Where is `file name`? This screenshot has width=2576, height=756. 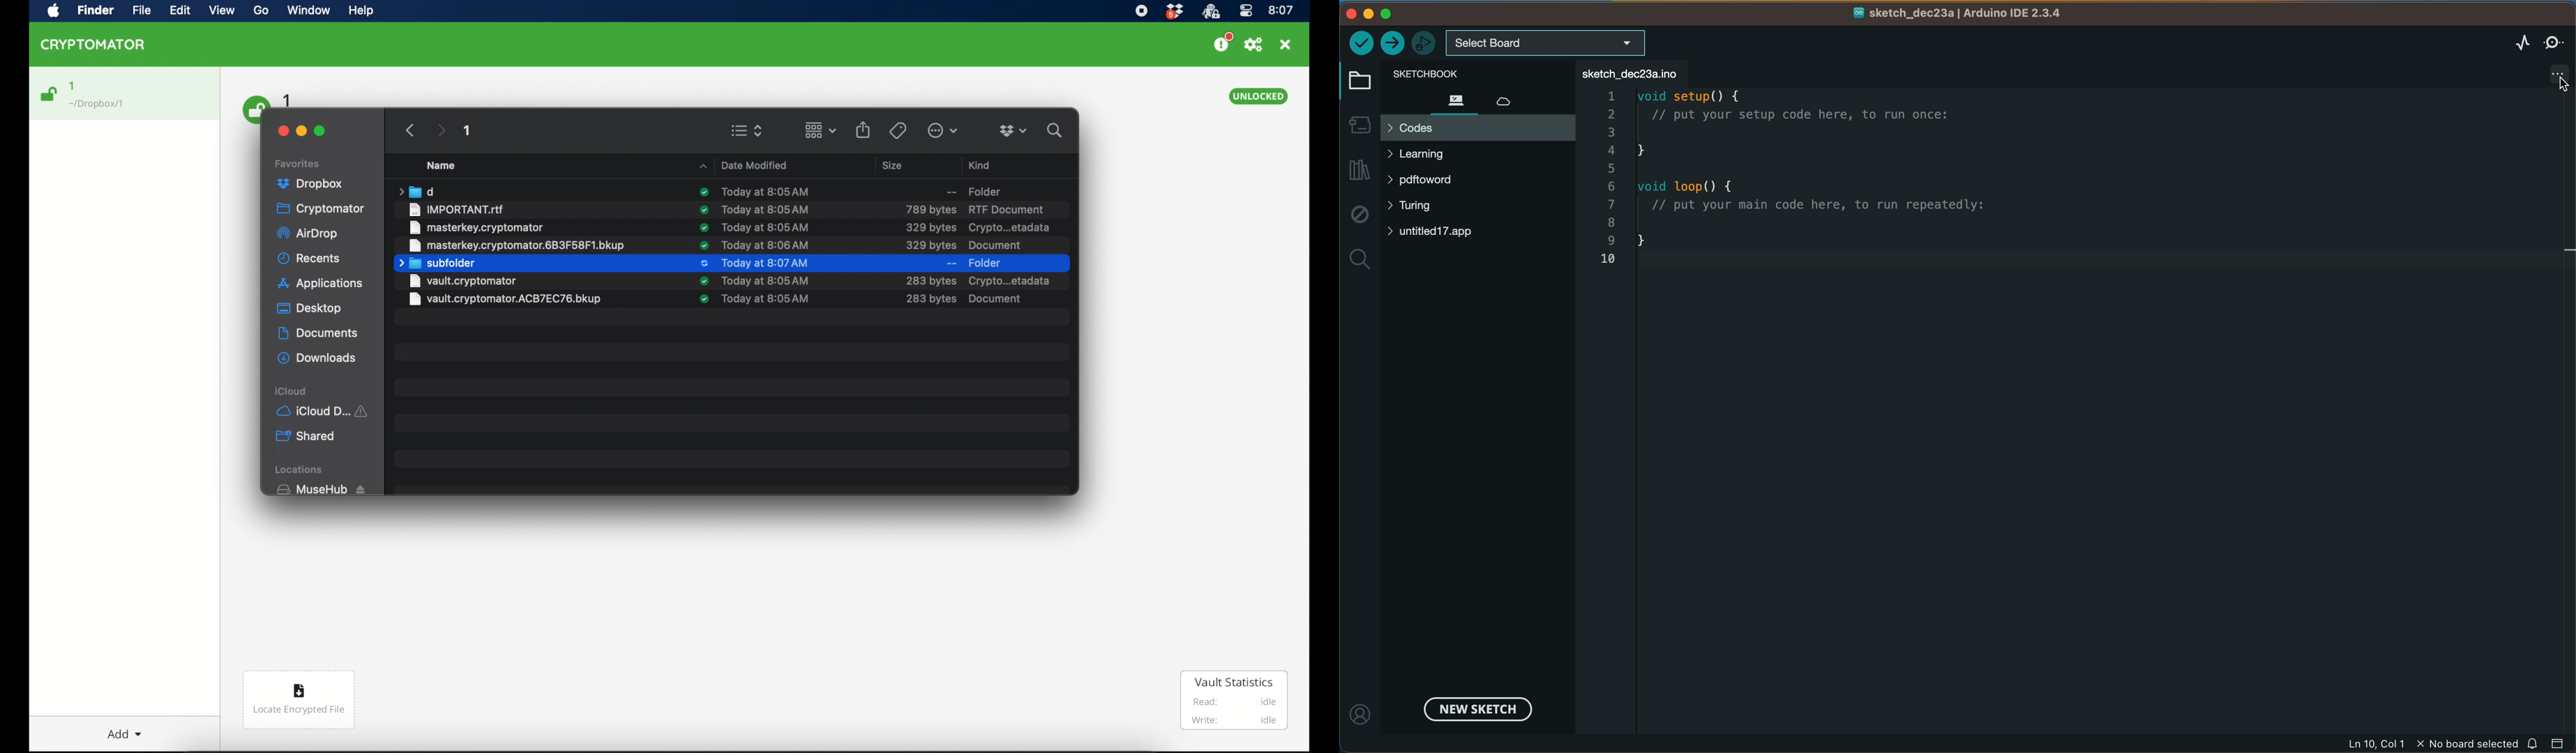 file name is located at coordinates (515, 245).